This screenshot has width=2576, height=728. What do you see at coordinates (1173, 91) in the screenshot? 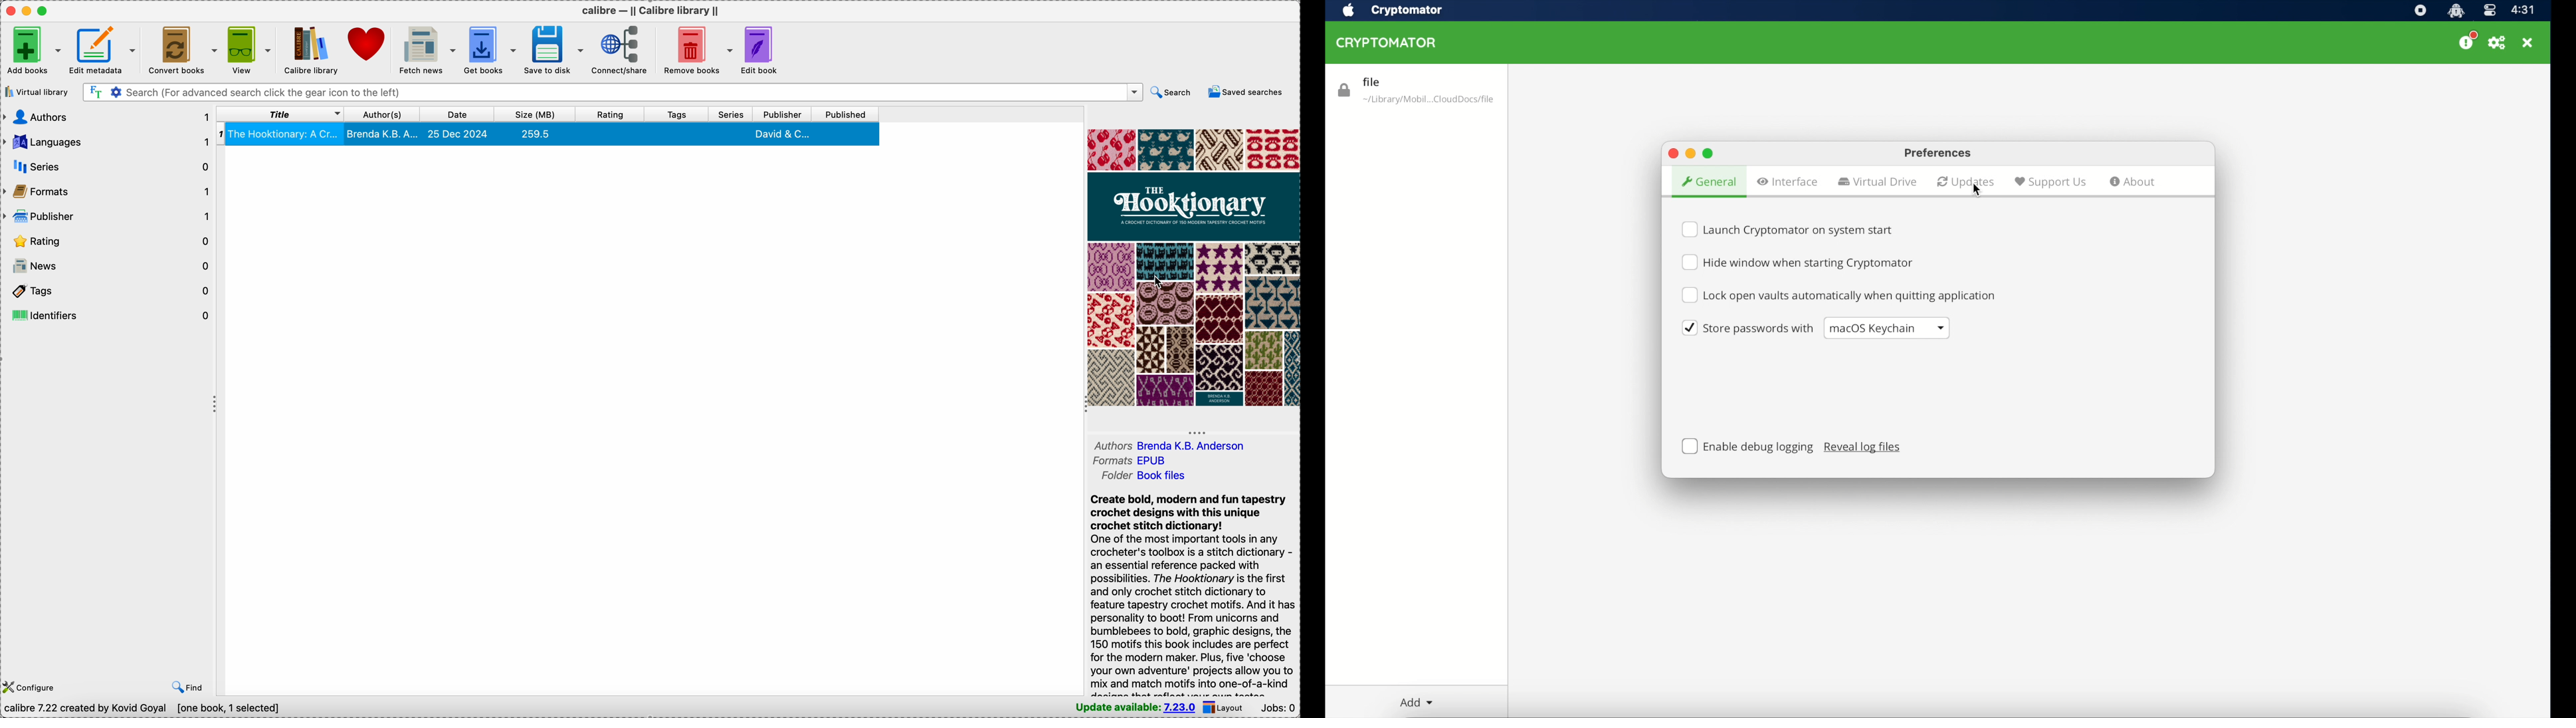
I see `search` at bounding box center [1173, 91].